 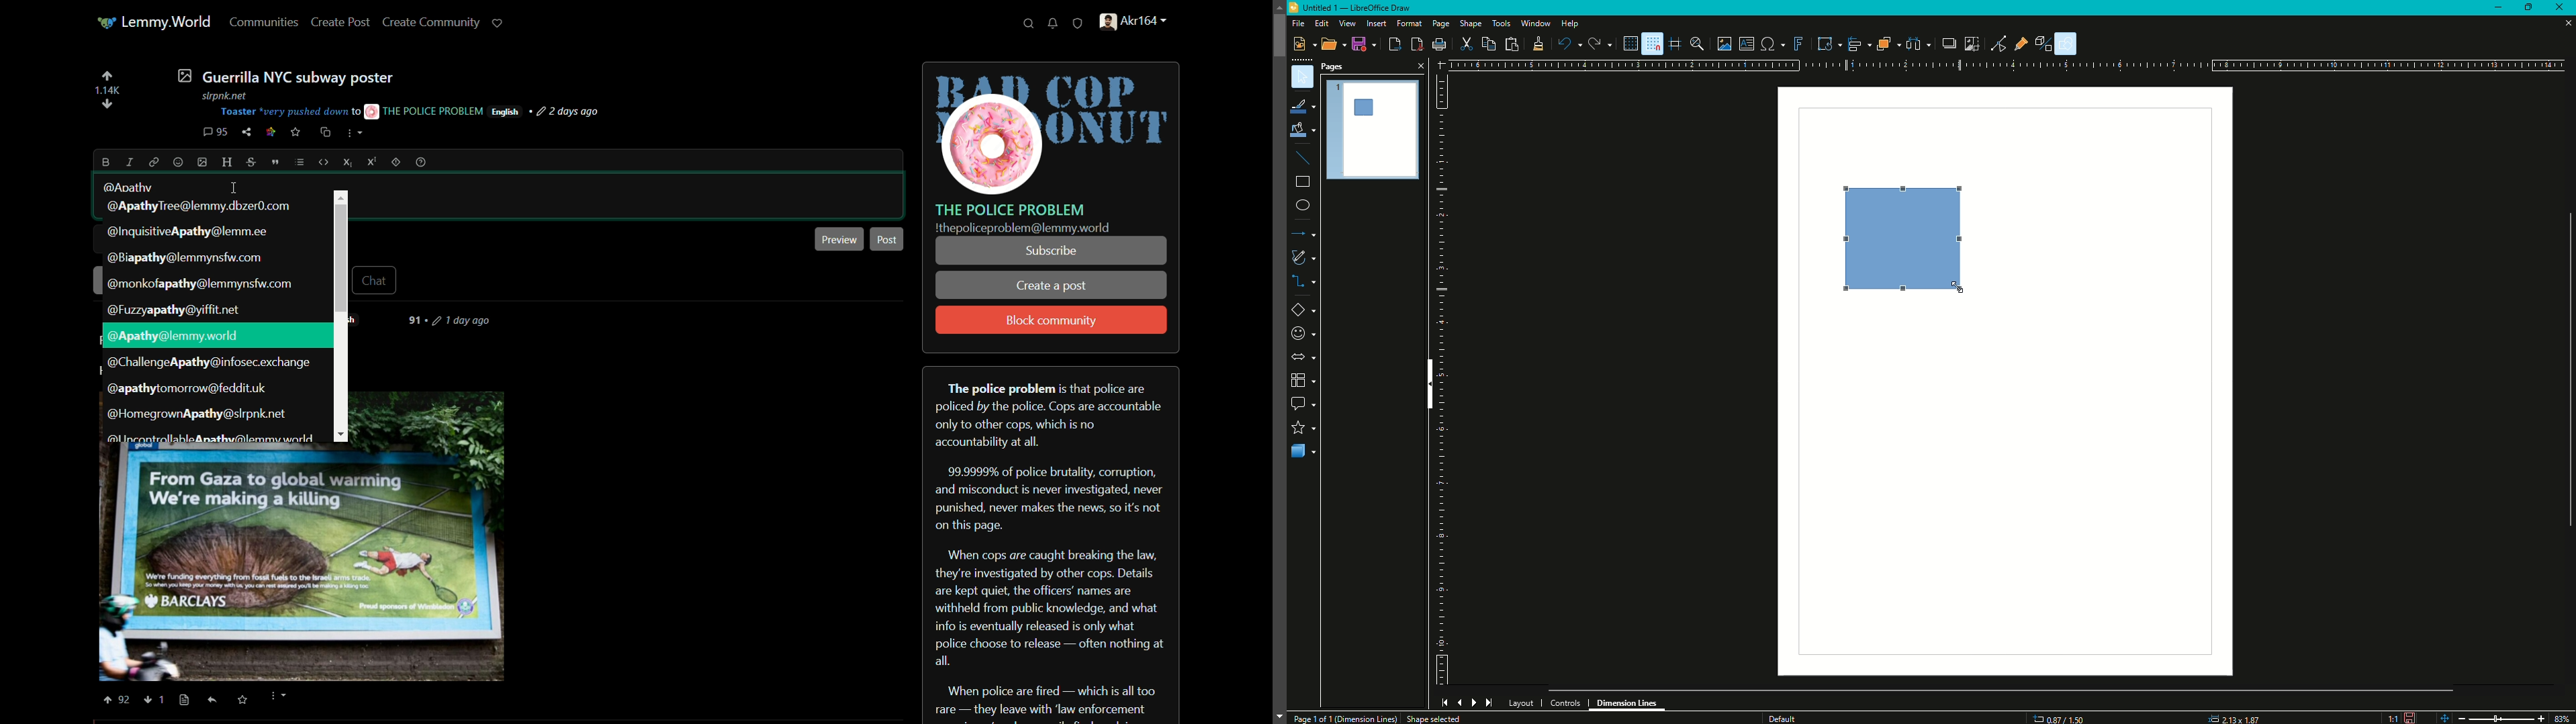 What do you see at coordinates (1570, 25) in the screenshot?
I see `Help` at bounding box center [1570, 25].